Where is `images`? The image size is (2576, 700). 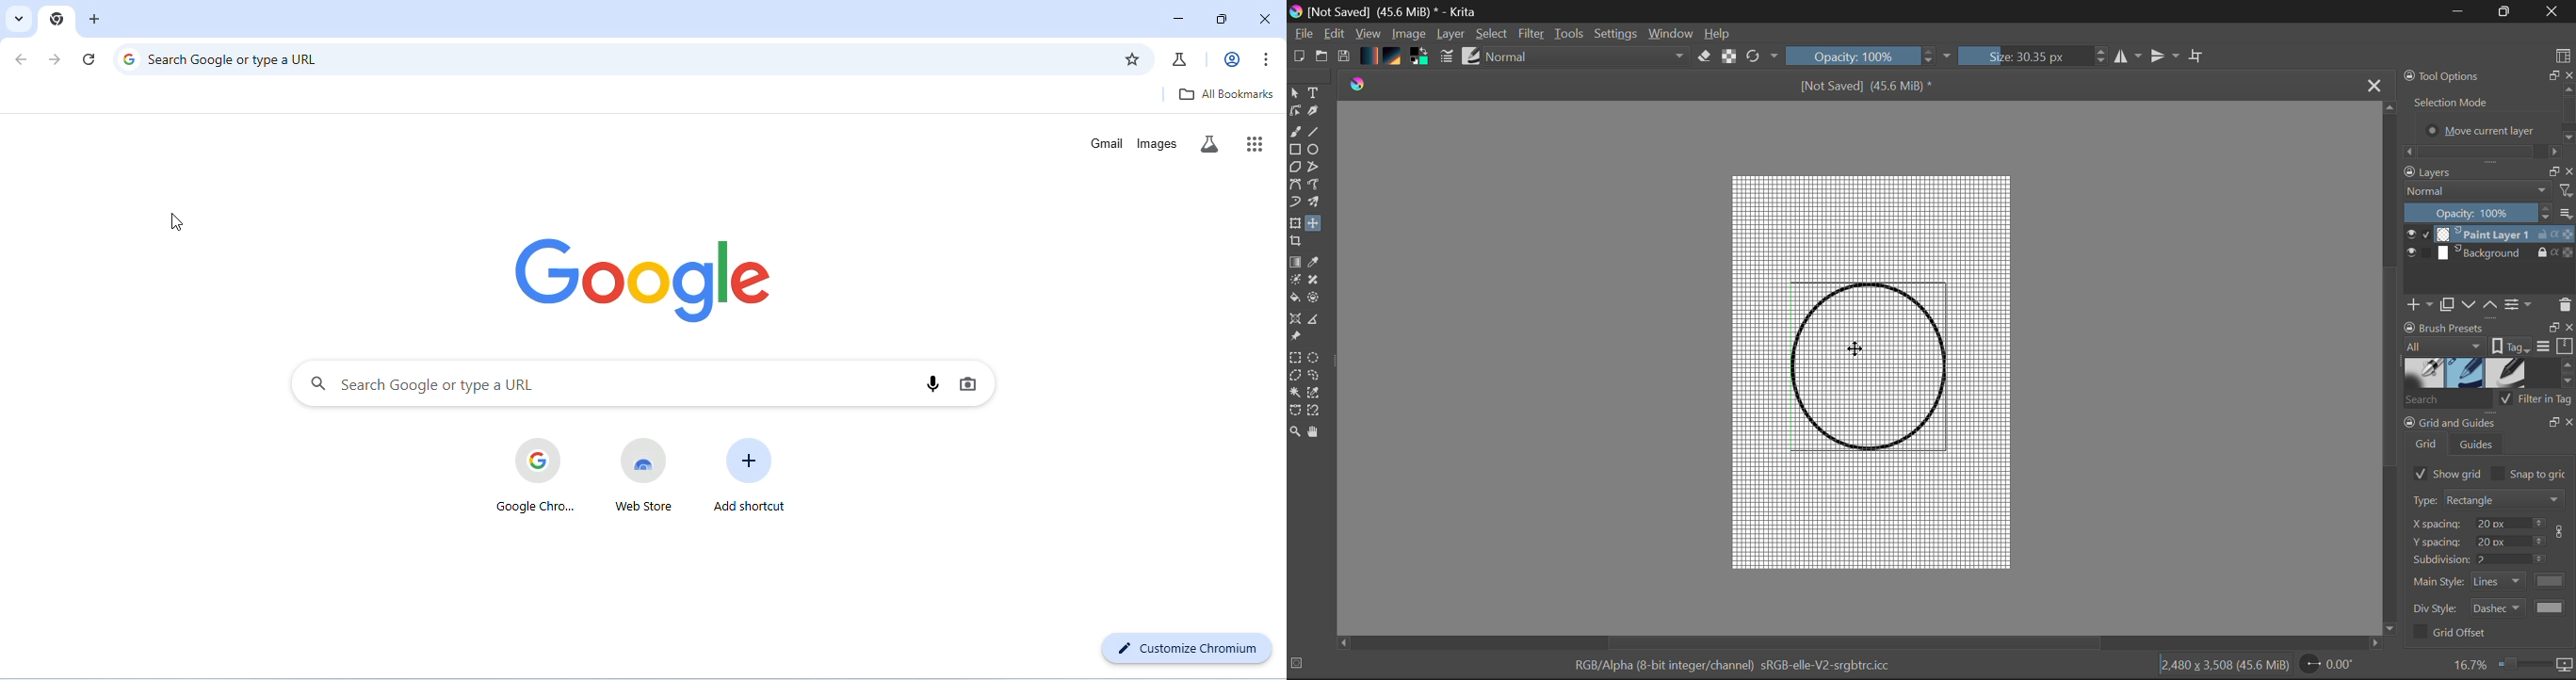 images is located at coordinates (1157, 142).